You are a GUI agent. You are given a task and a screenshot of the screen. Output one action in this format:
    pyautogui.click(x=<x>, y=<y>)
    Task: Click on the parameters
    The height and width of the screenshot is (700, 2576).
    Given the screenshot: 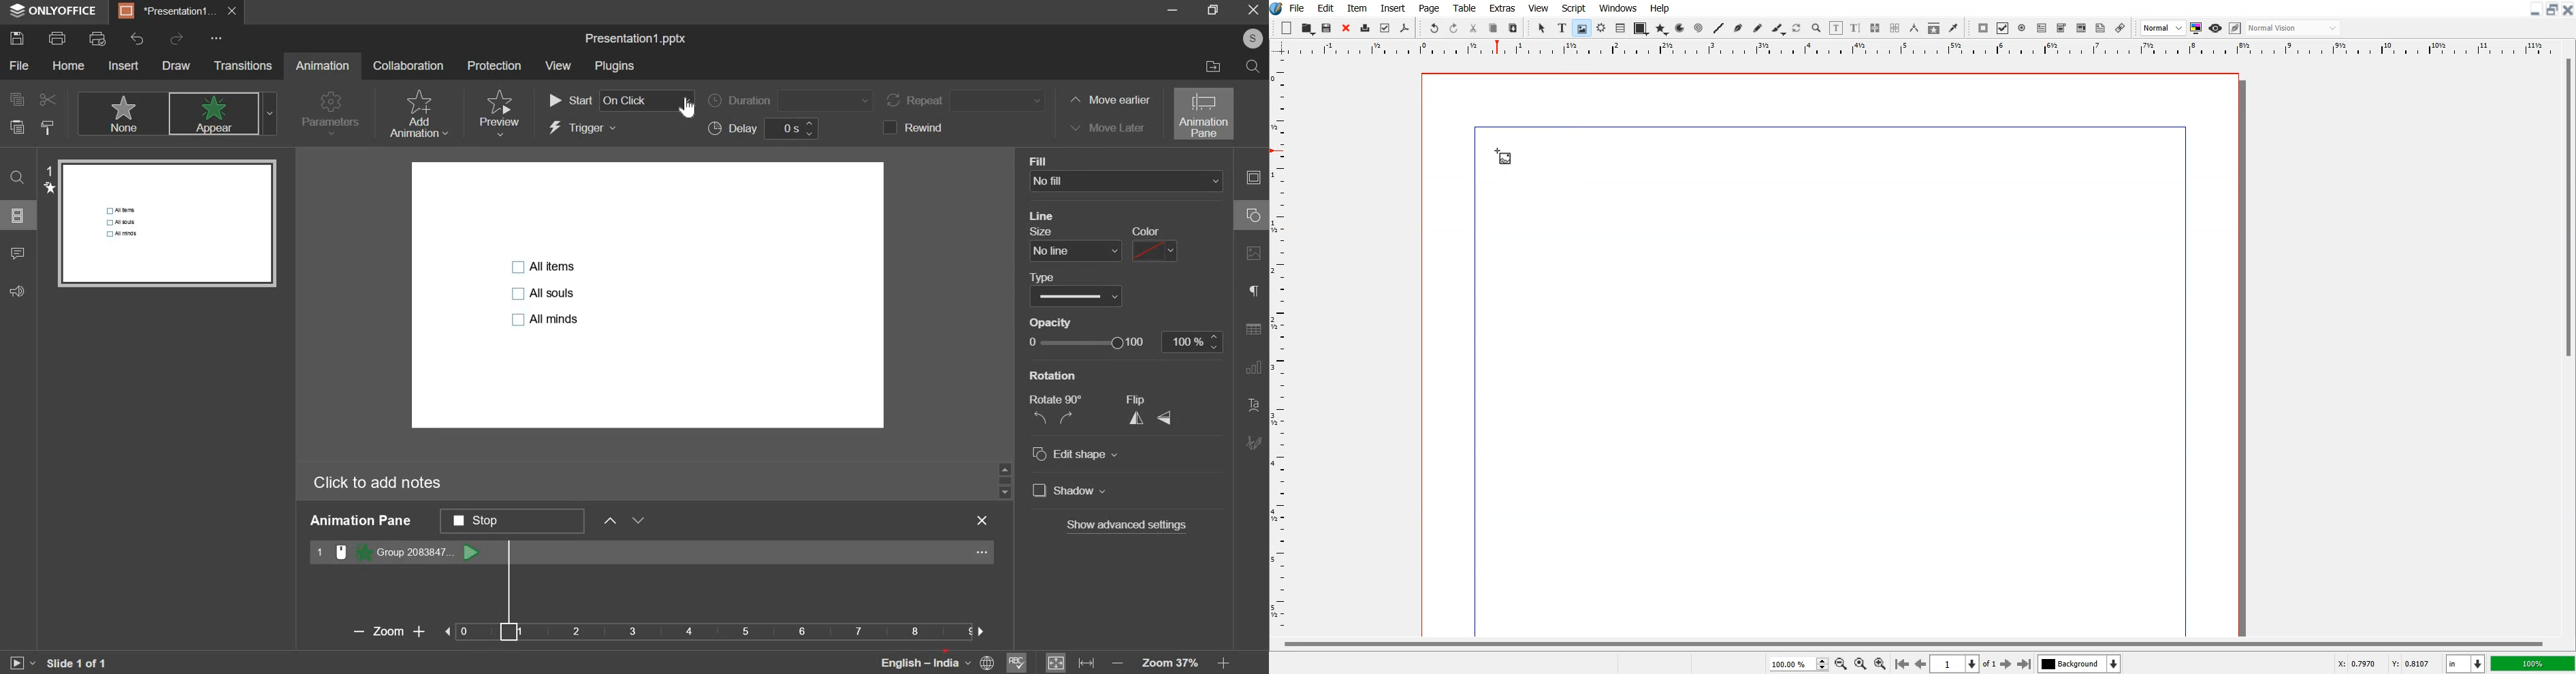 What is the action you would take?
    pyautogui.click(x=331, y=115)
    